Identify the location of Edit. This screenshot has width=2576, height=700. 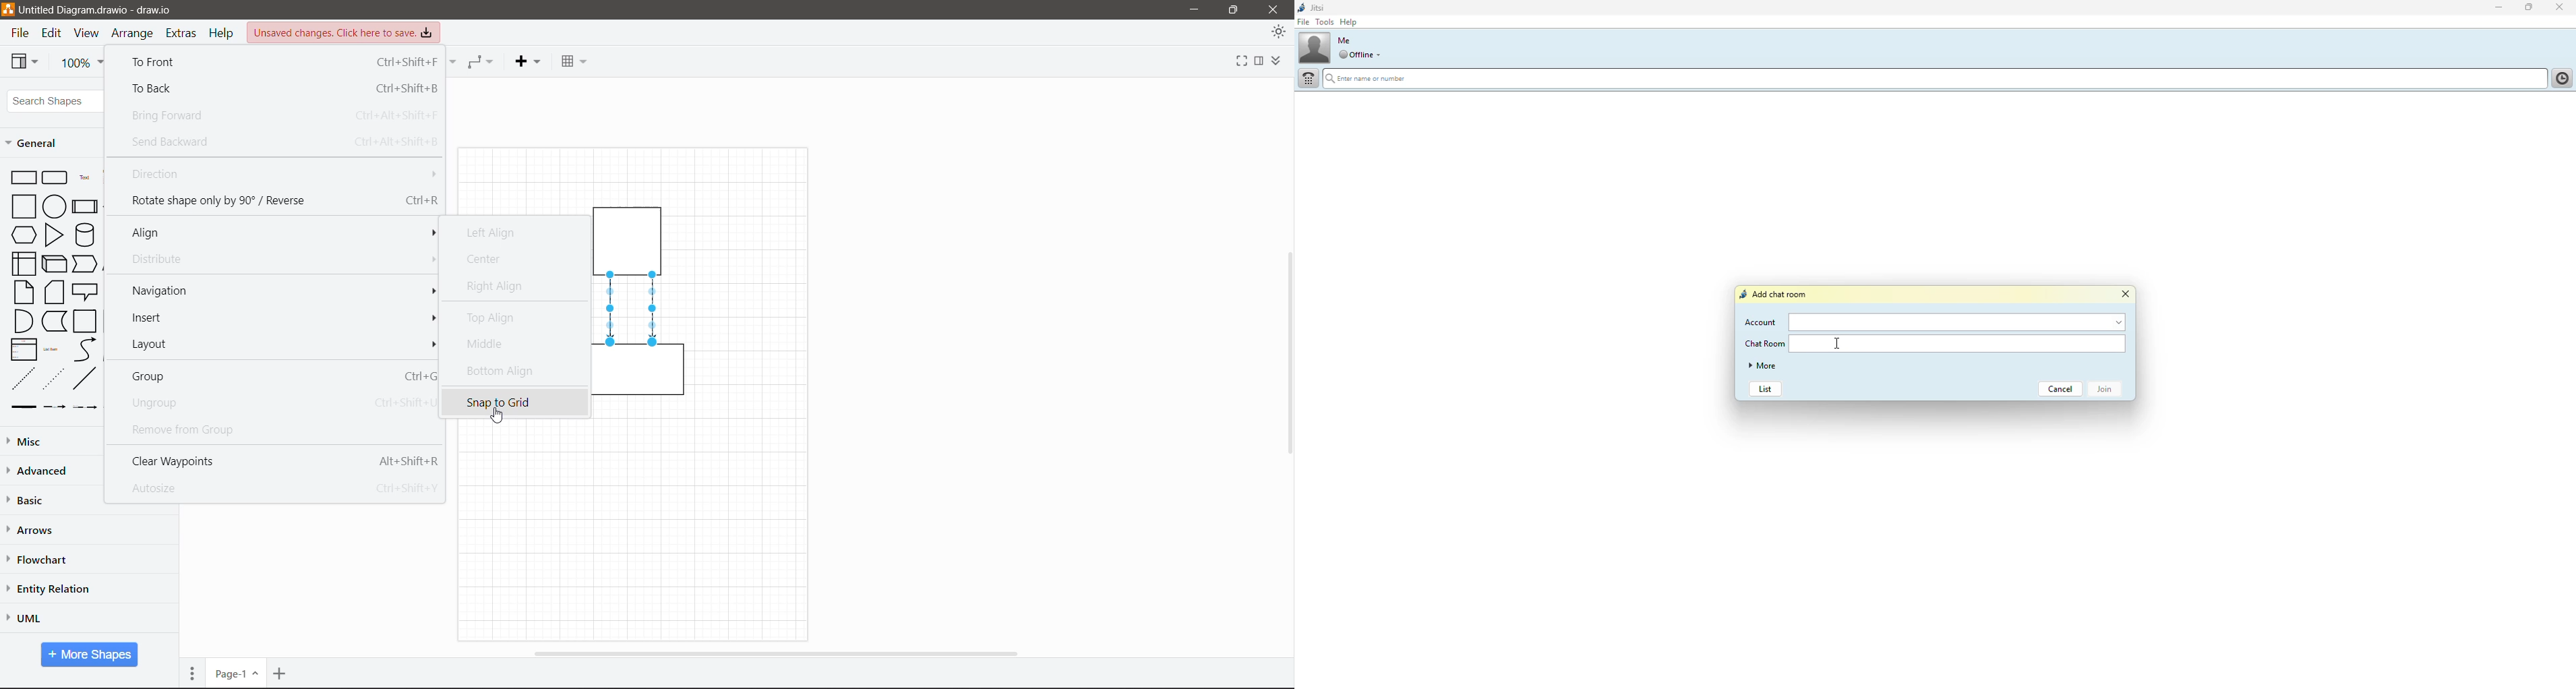
(53, 34).